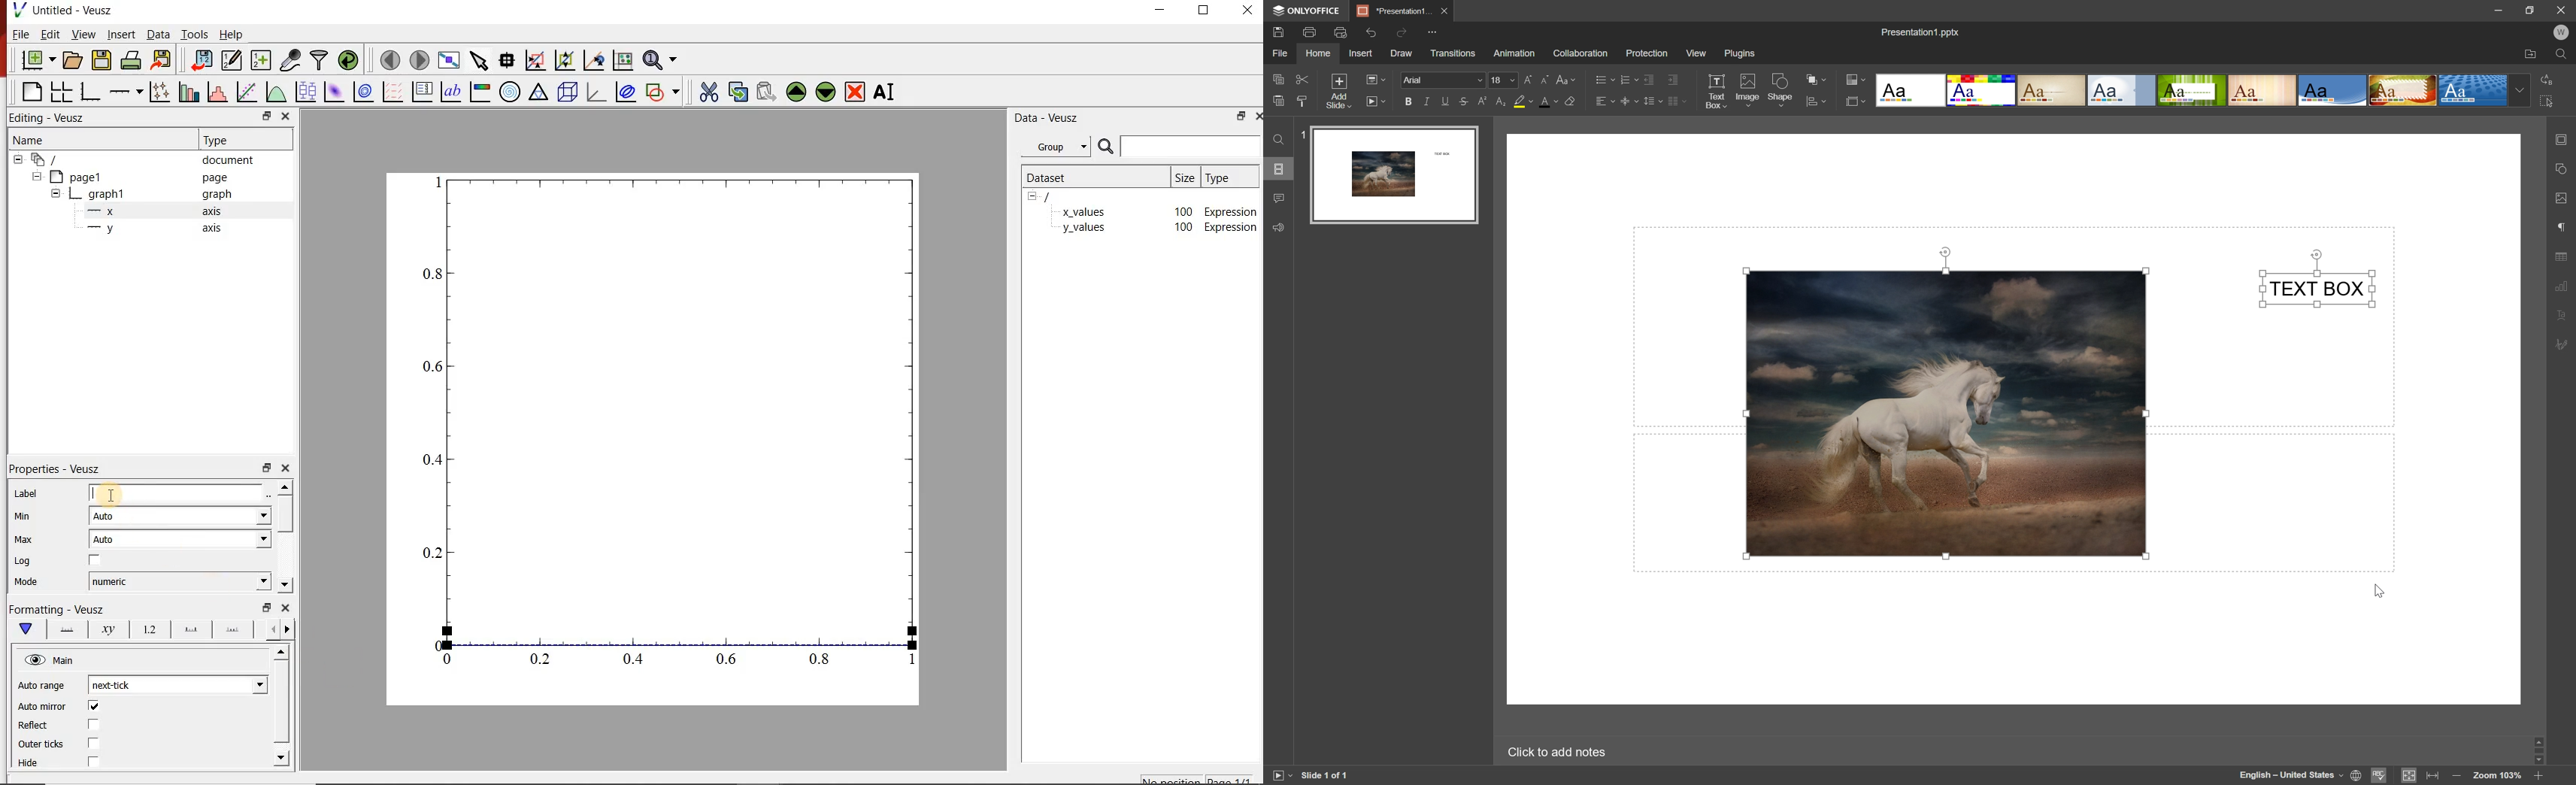  I want to click on paragraph settings, so click(2563, 228).